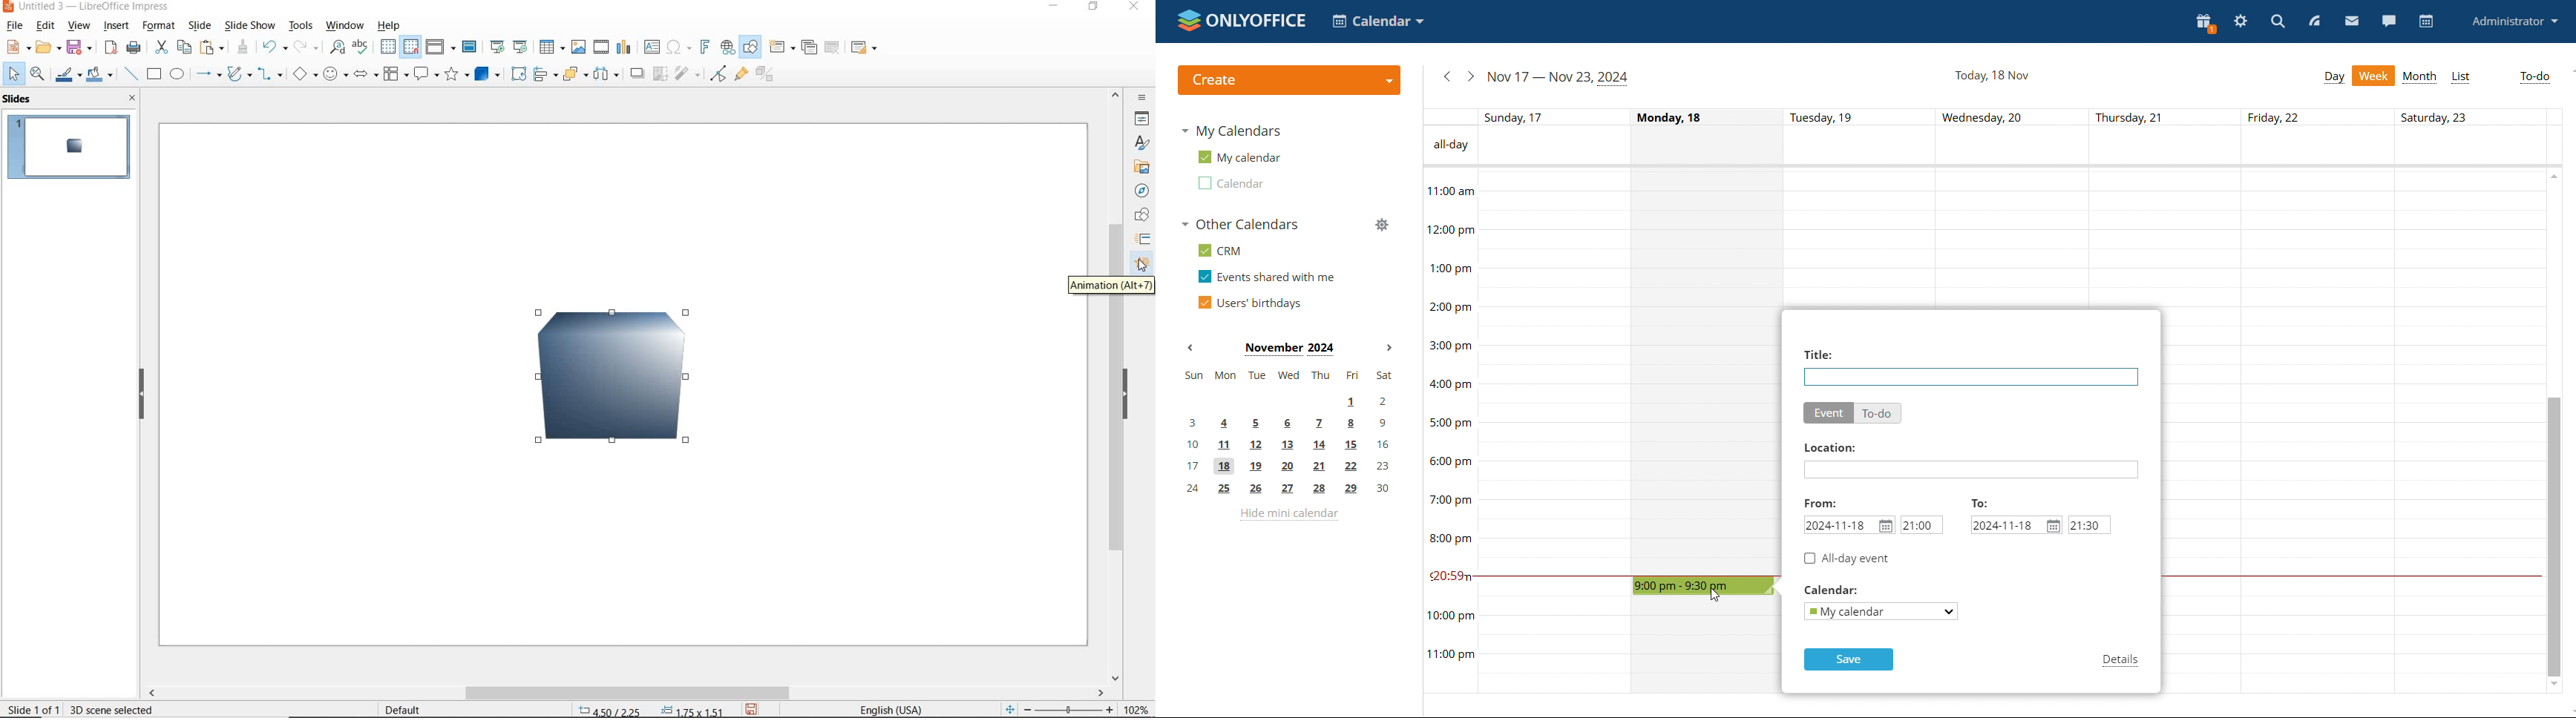  I want to click on ANIMATION, so click(1111, 285).